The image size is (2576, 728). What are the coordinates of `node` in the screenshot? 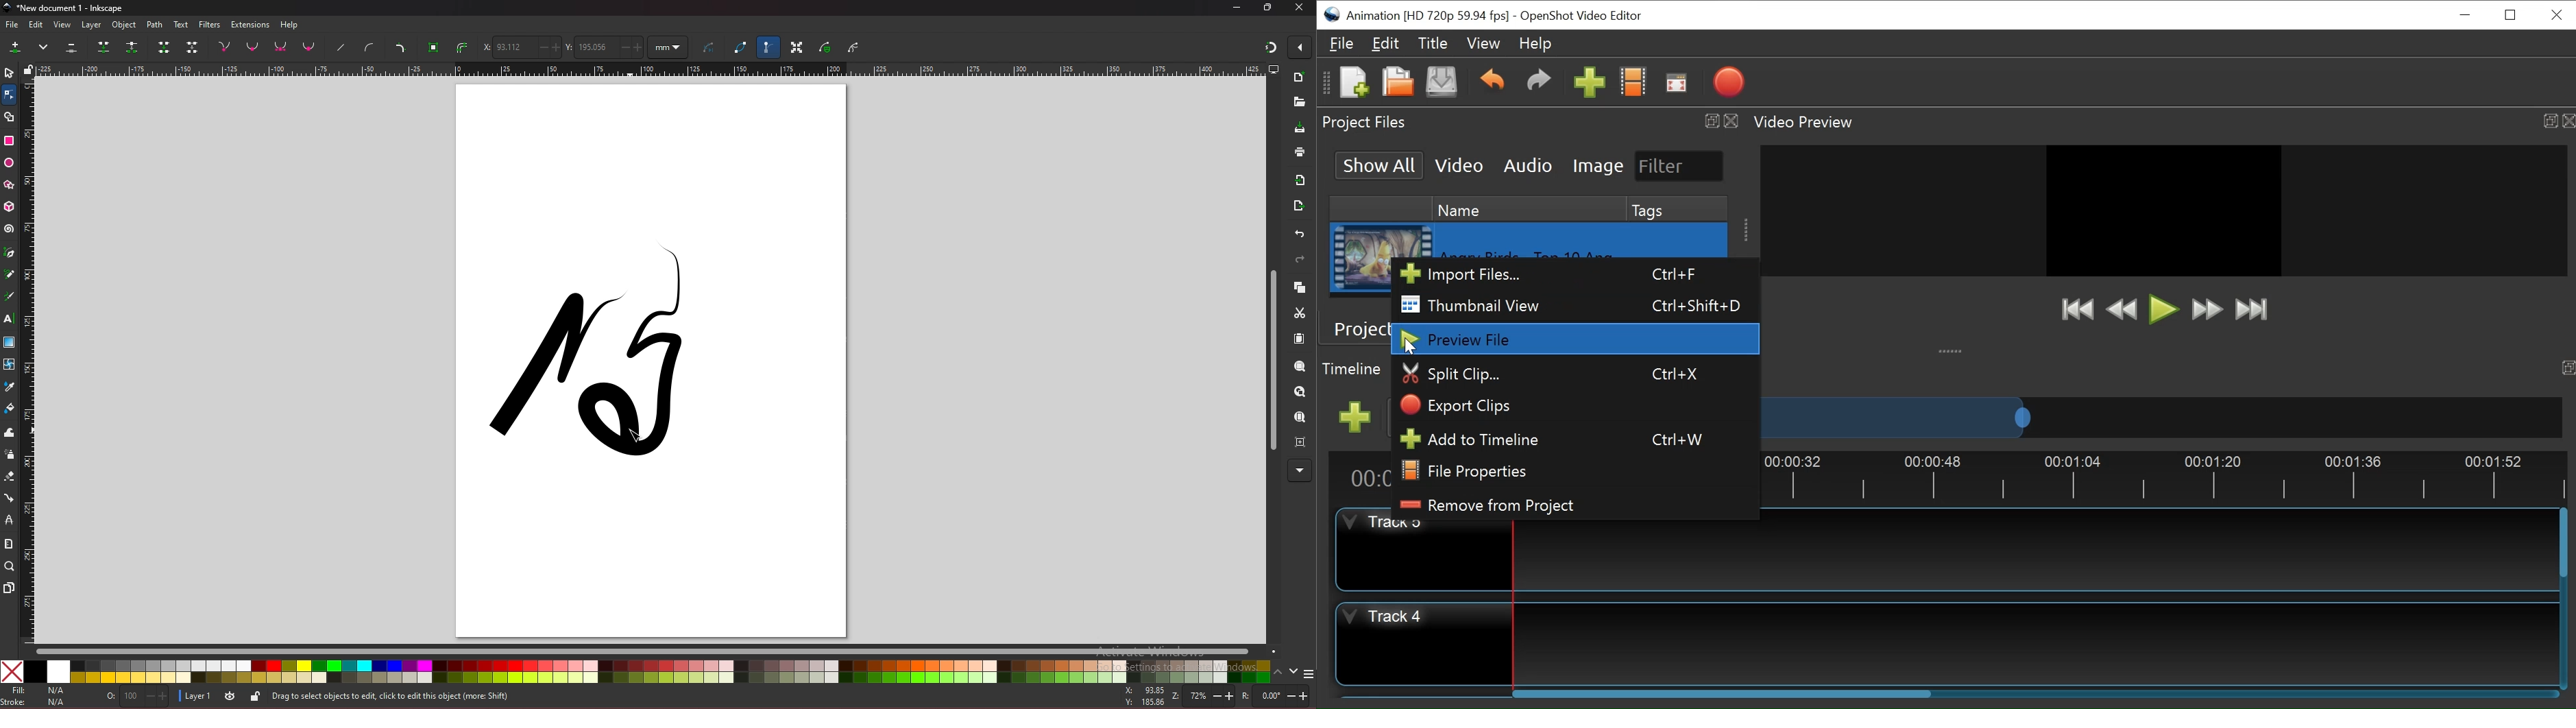 It's located at (8, 94).